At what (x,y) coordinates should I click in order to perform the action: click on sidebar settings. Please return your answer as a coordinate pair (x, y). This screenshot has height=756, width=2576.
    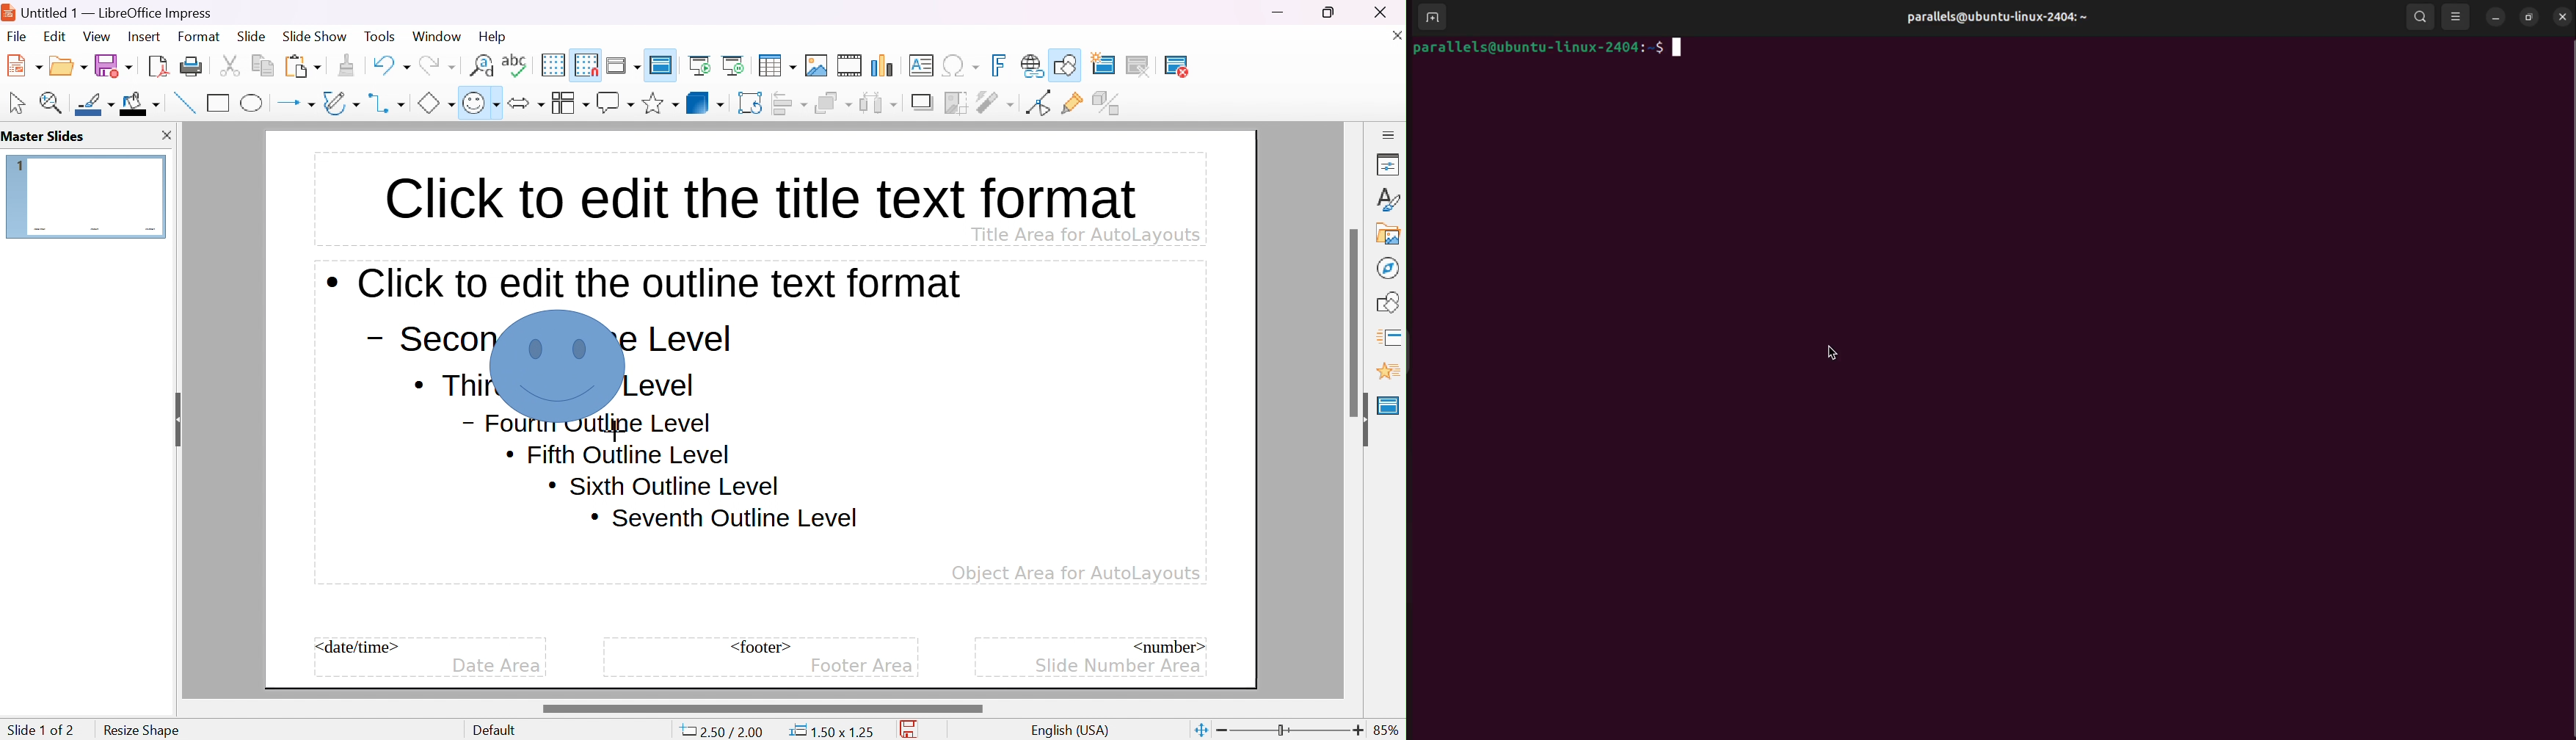
    Looking at the image, I should click on (1389, 134).